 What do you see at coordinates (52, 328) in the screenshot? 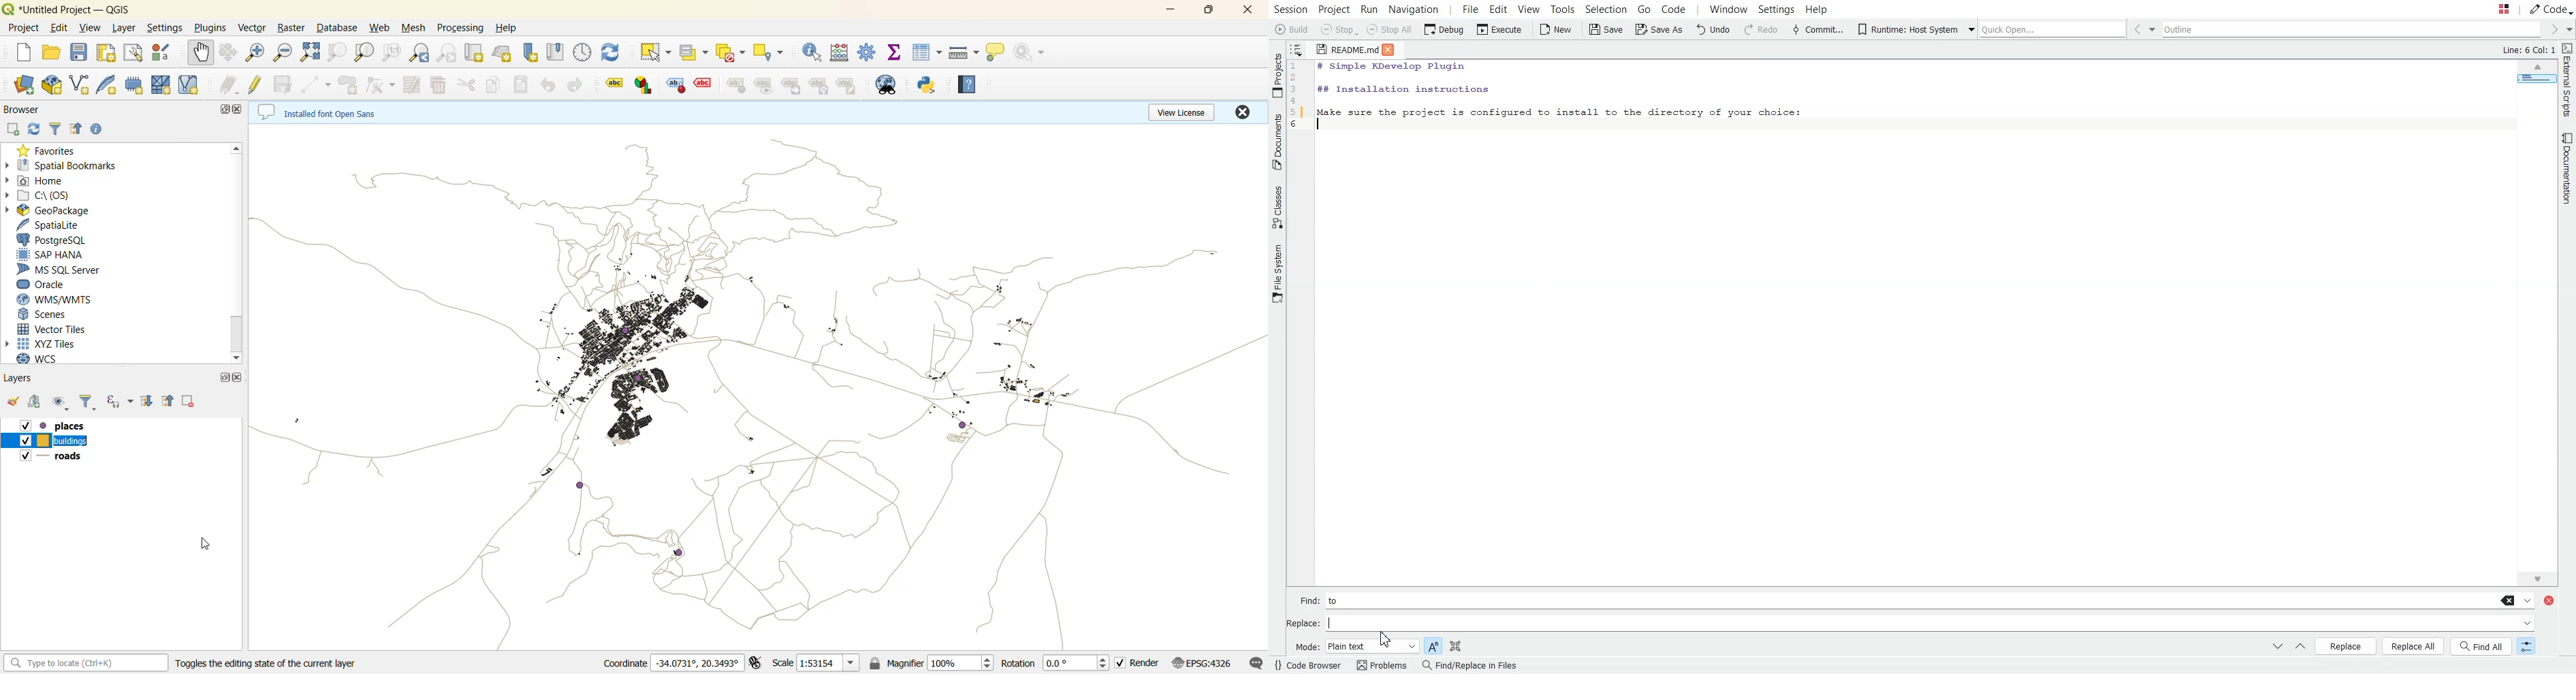
I see `vector tiles` at bounding box center [52, 328].